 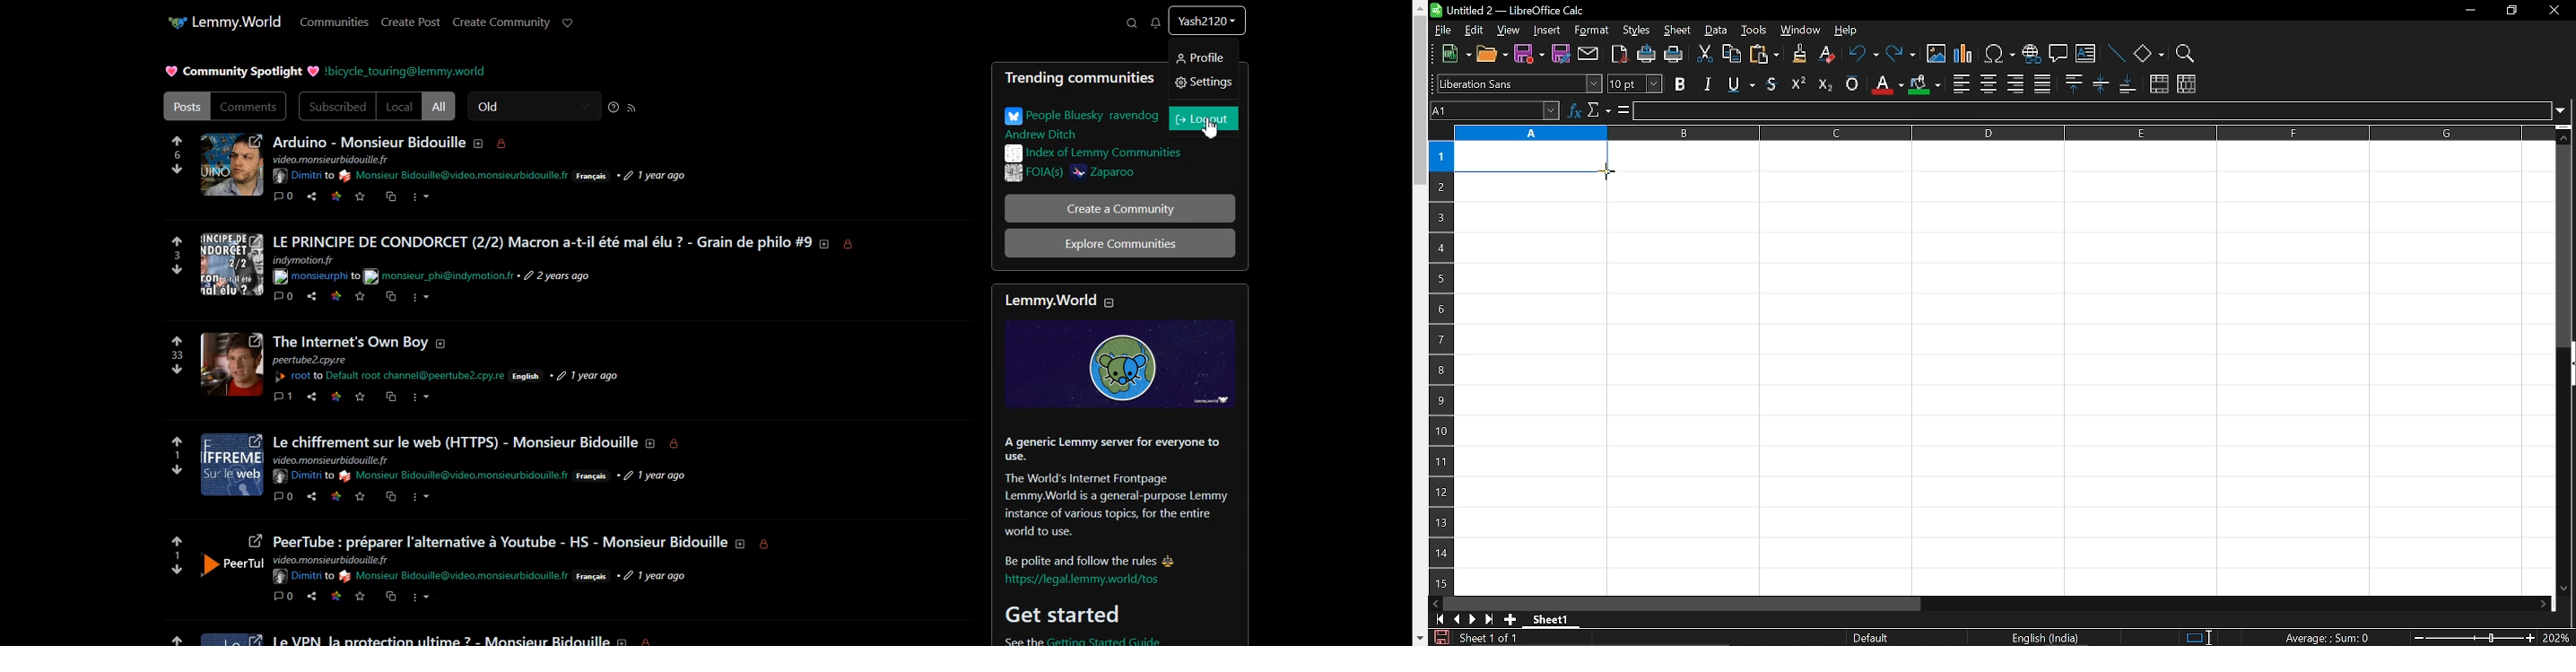 What do you see at coordinates (2127, 85) in the screenshot?
I see `align bottom` at bounding box center [2127, 85].